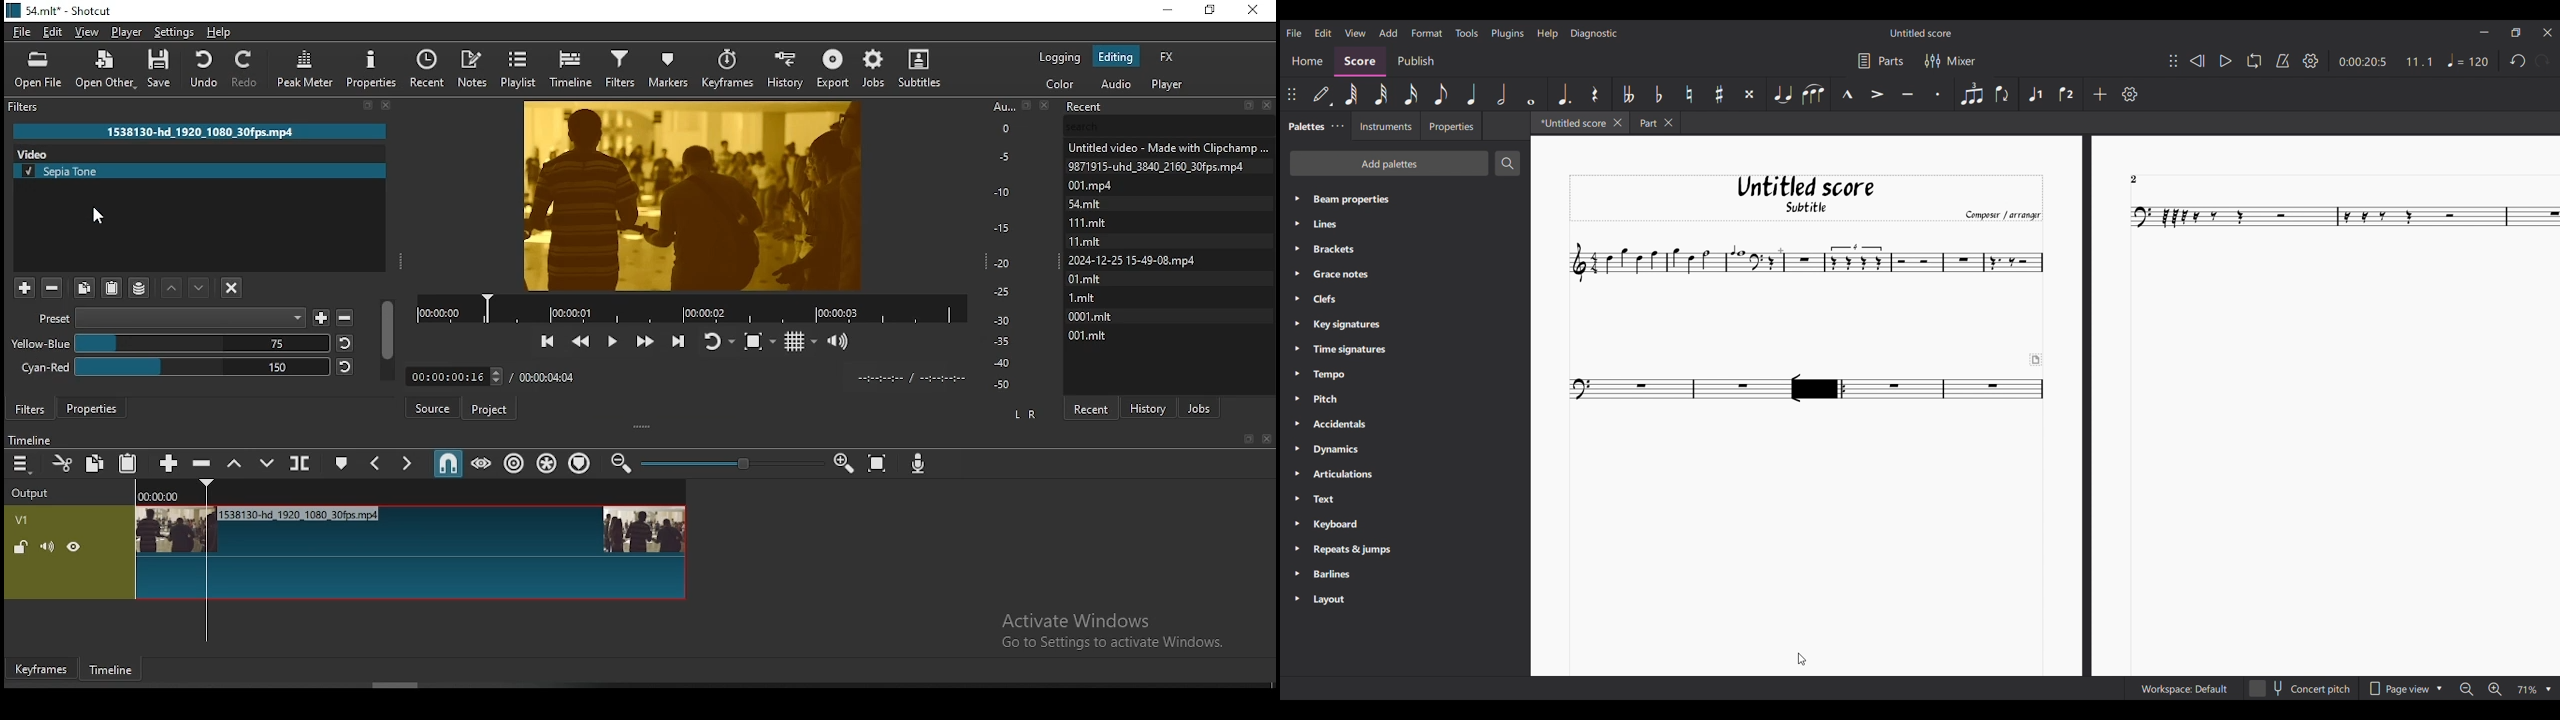  What do you see at coordinates (875, 68) in the screenshot?
I see `jobs` at bounding box center [875, 68].